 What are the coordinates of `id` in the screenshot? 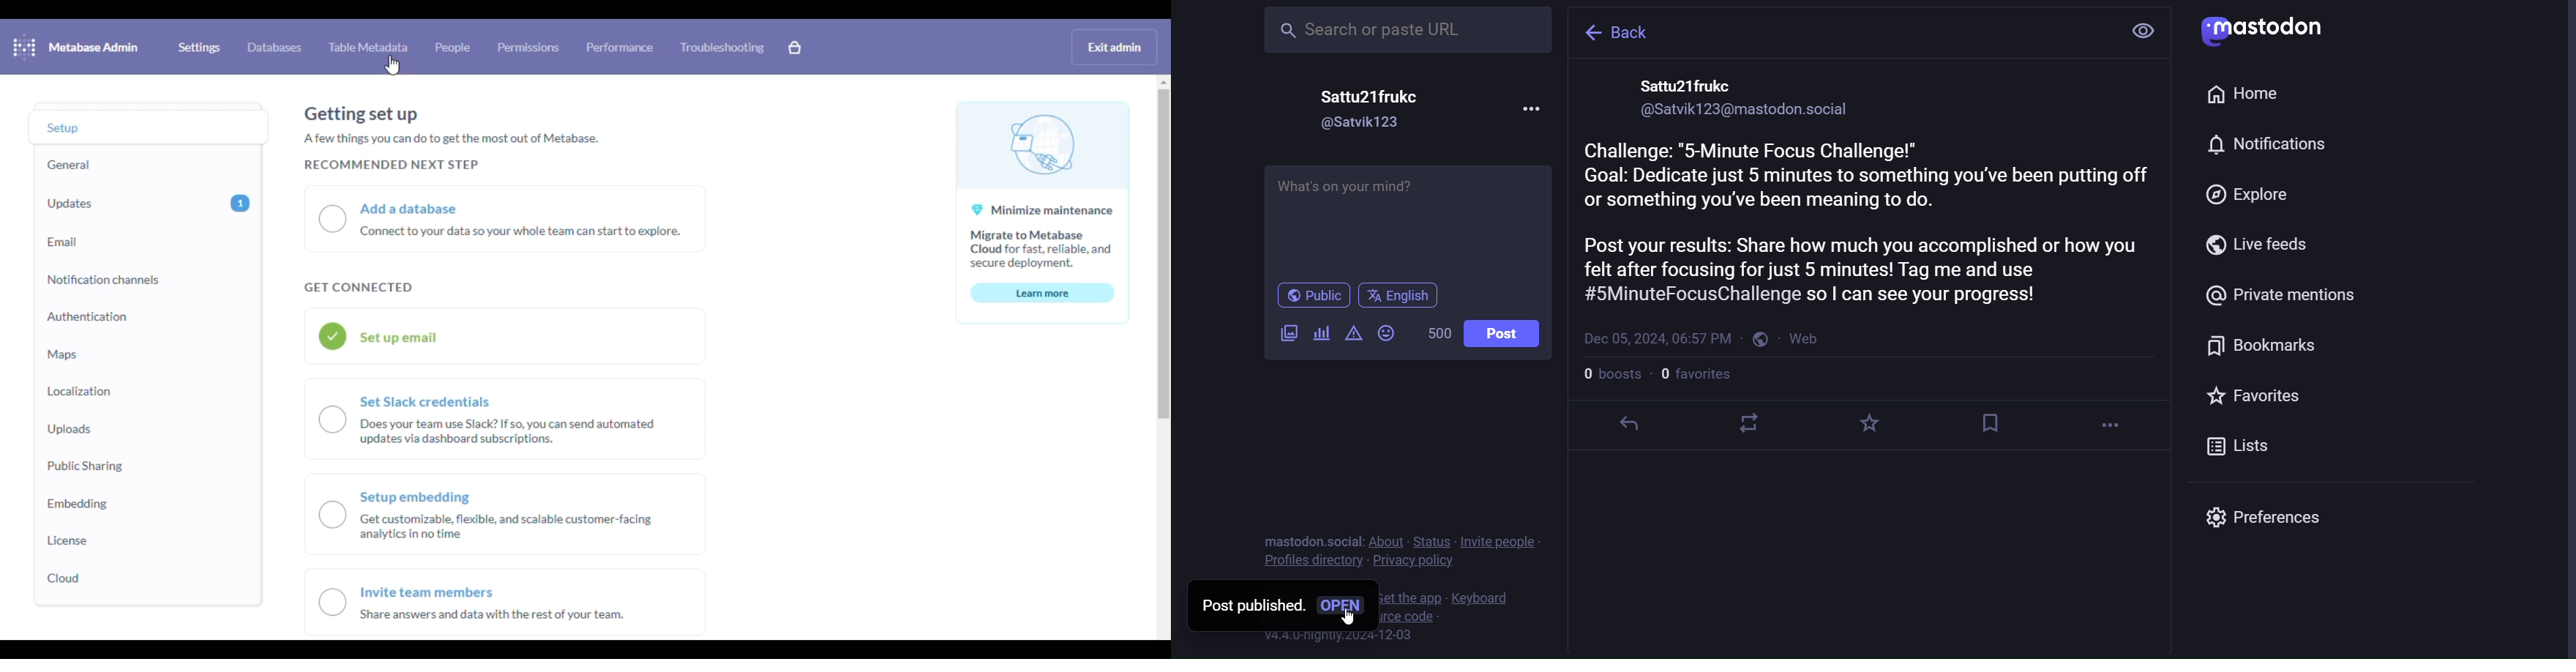 It's located at (1366, 122).